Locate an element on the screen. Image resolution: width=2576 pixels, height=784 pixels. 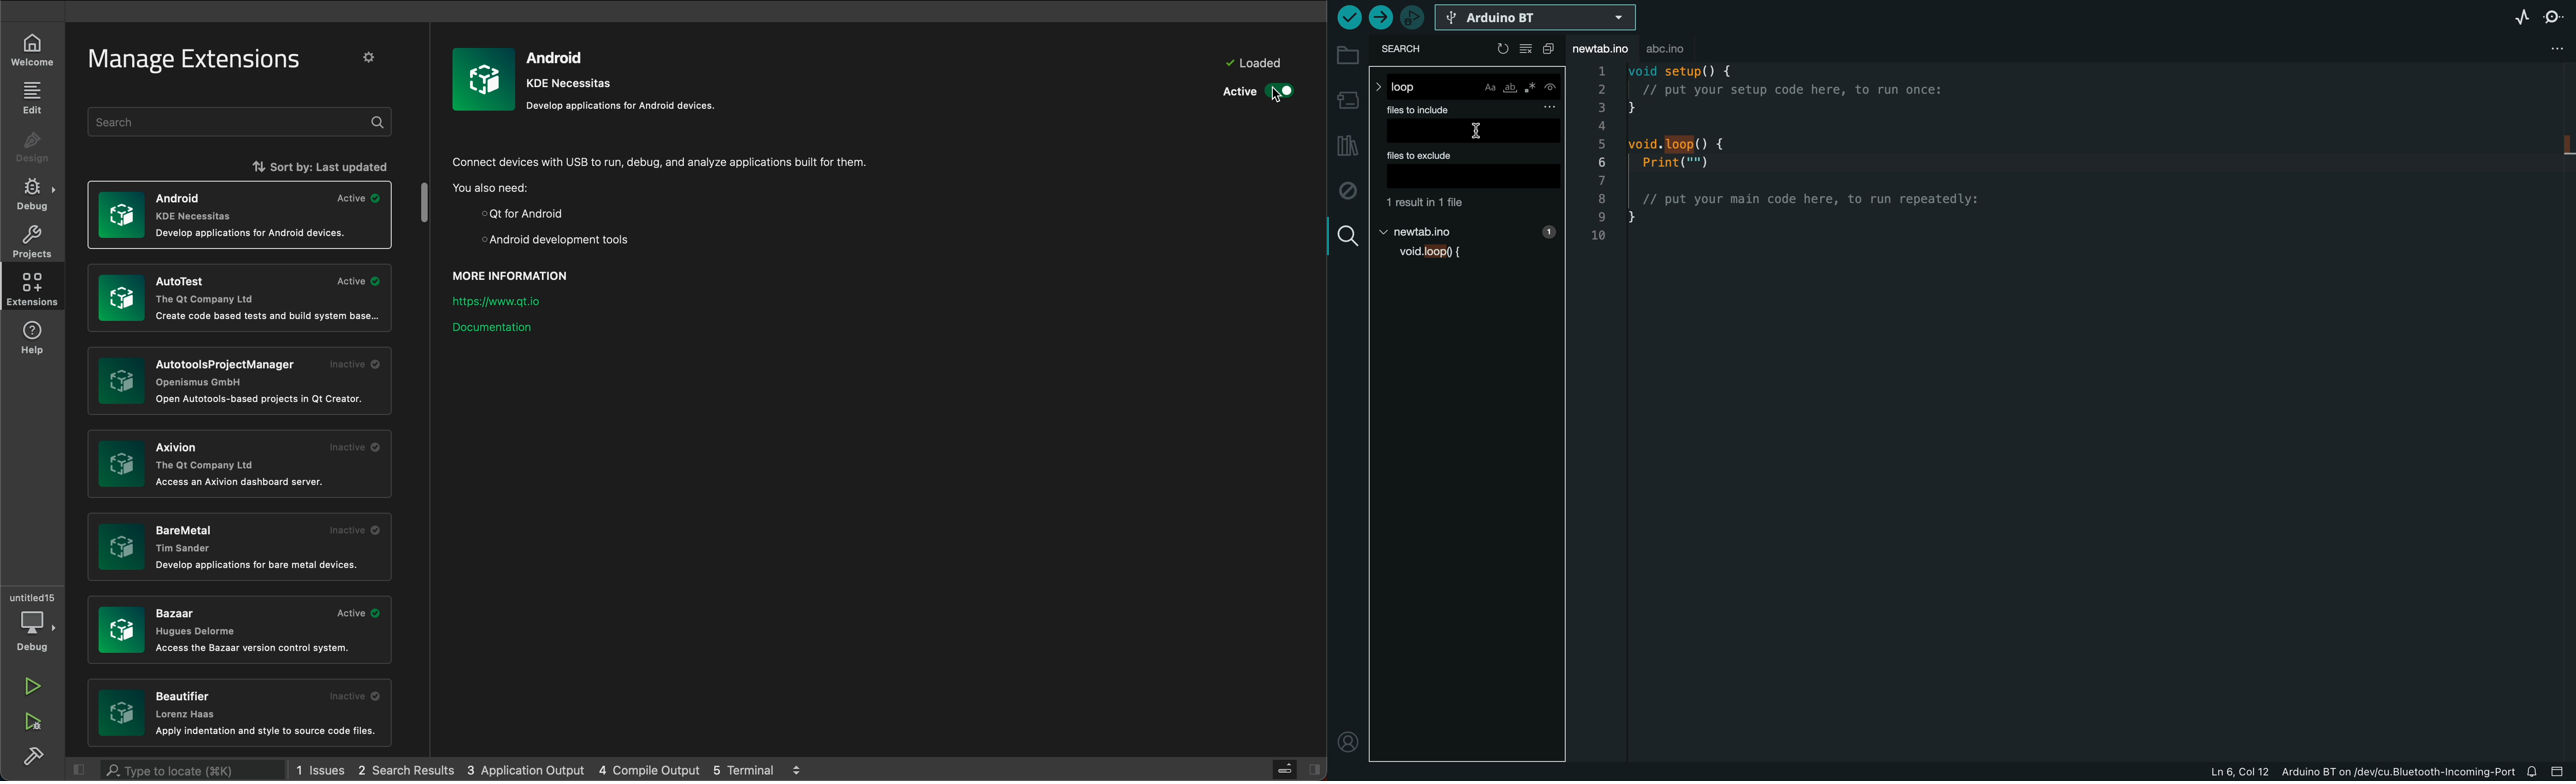
Documentation  is located at coordinates (500, 334).